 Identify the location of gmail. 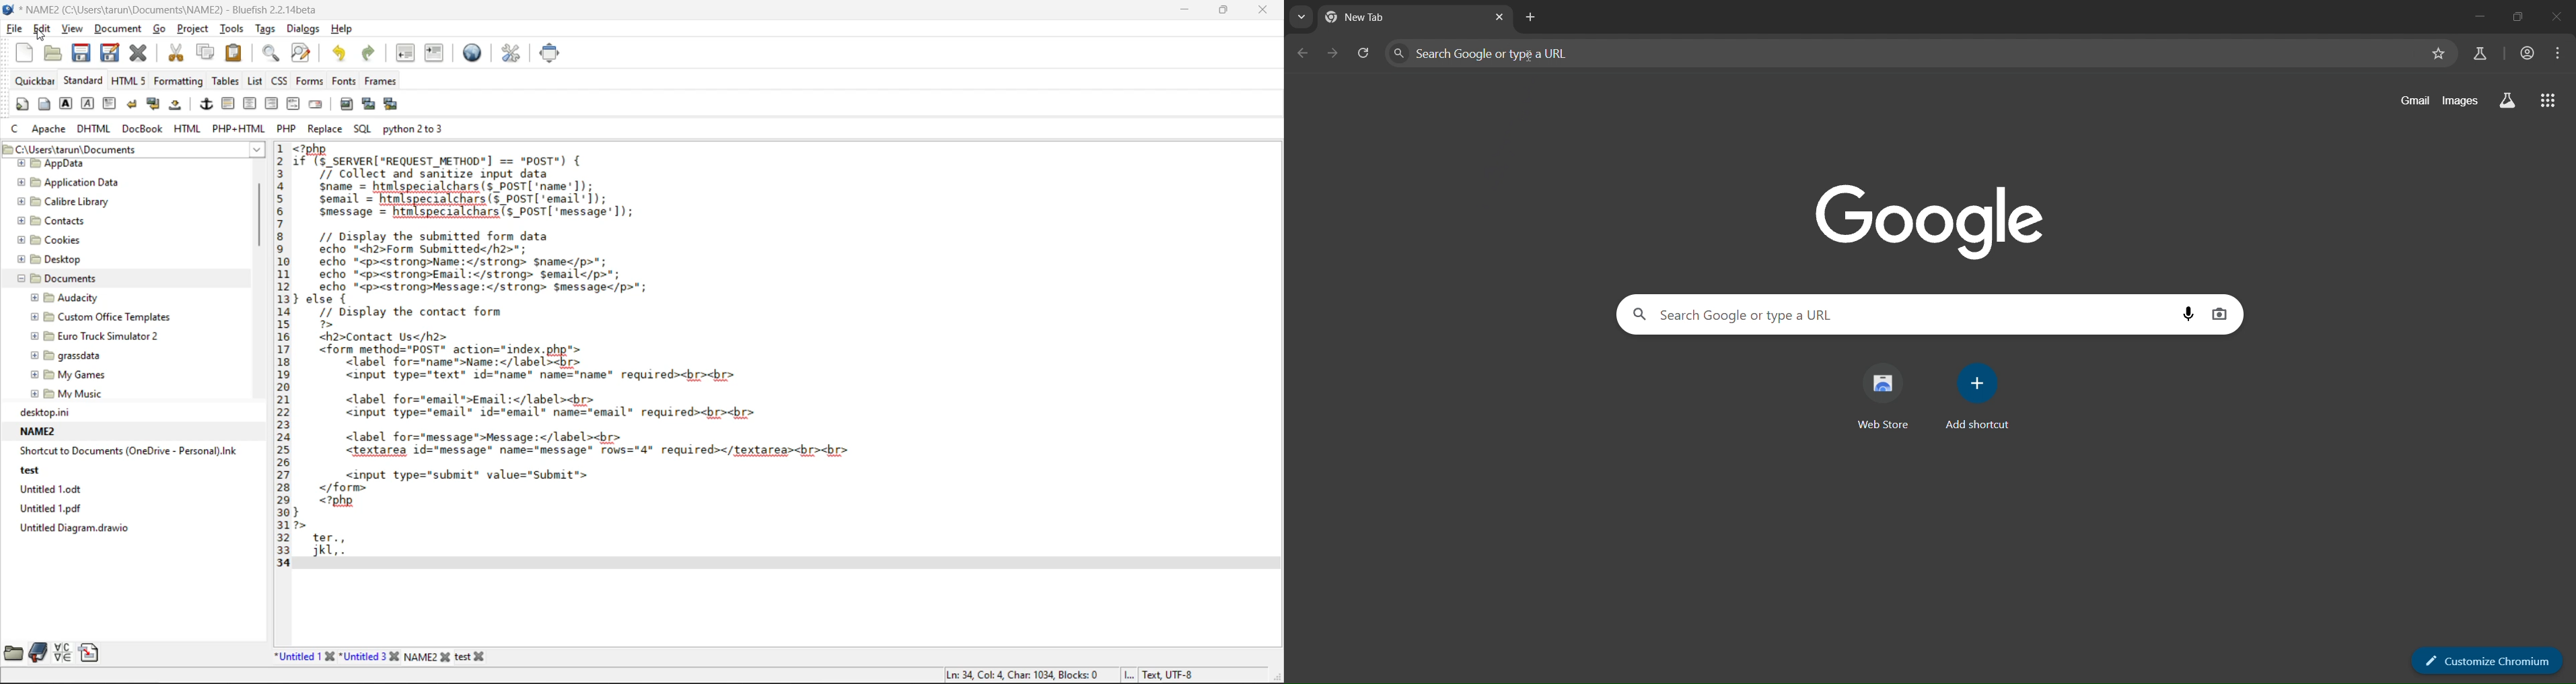
(2414, 102).